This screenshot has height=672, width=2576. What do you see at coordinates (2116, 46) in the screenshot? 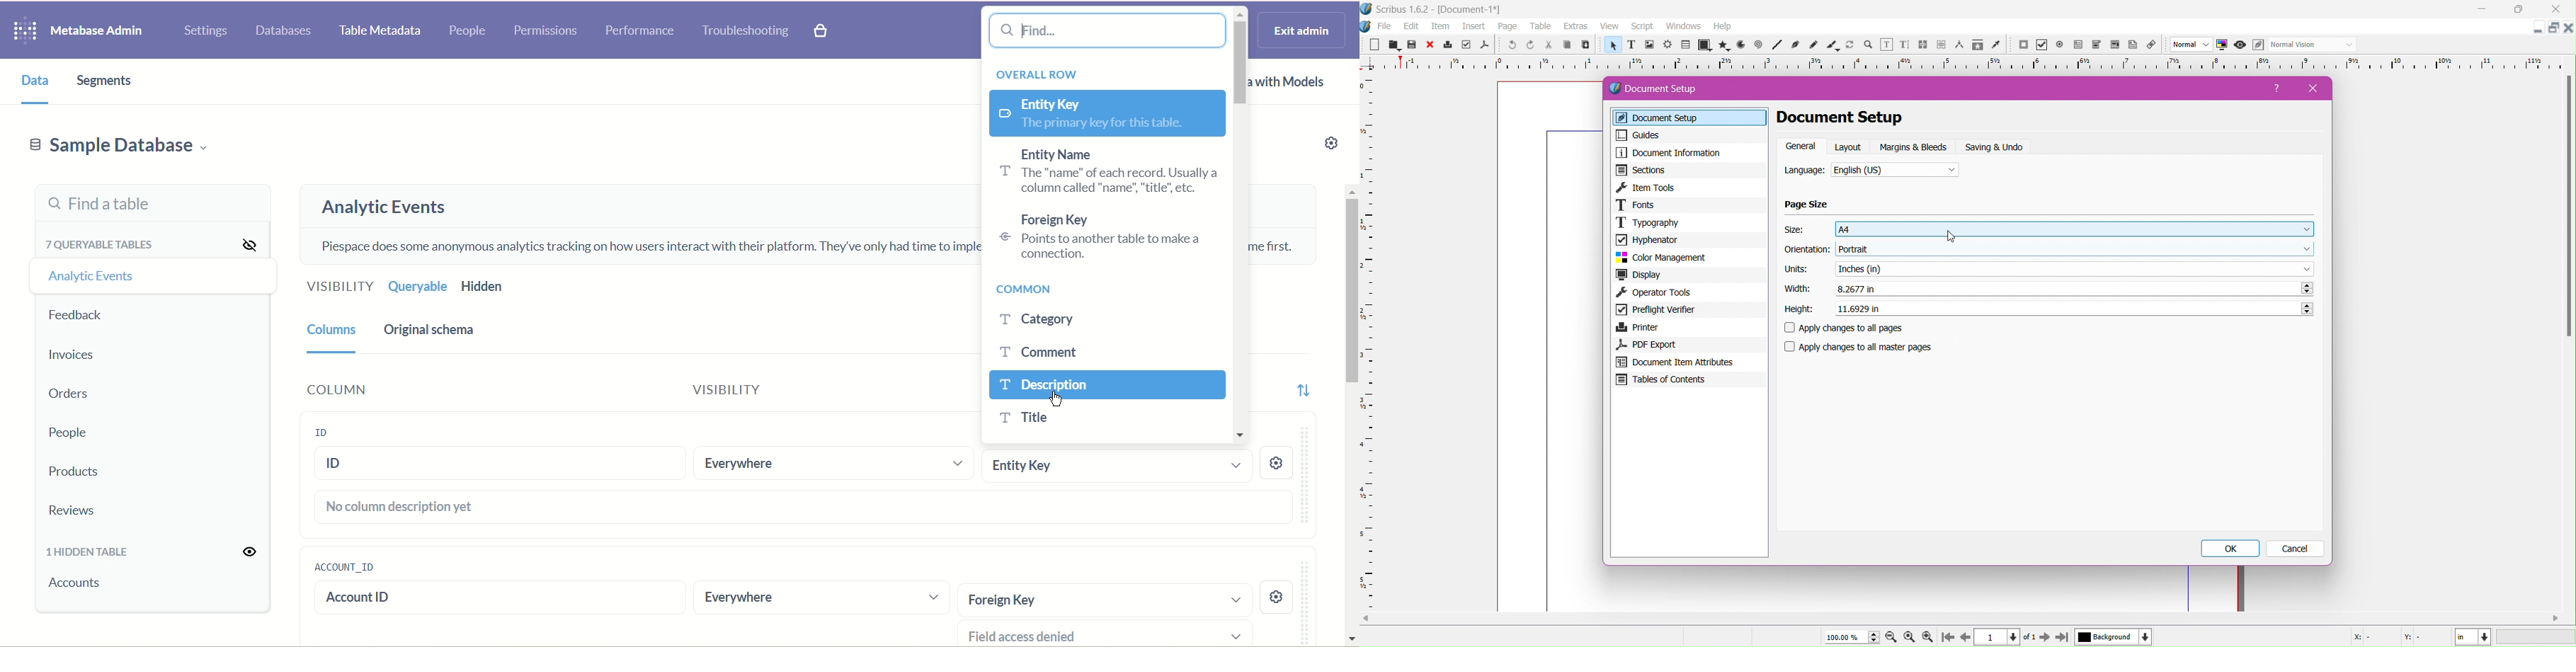
I see `pdf list box` at bounding box center [2116, 46].